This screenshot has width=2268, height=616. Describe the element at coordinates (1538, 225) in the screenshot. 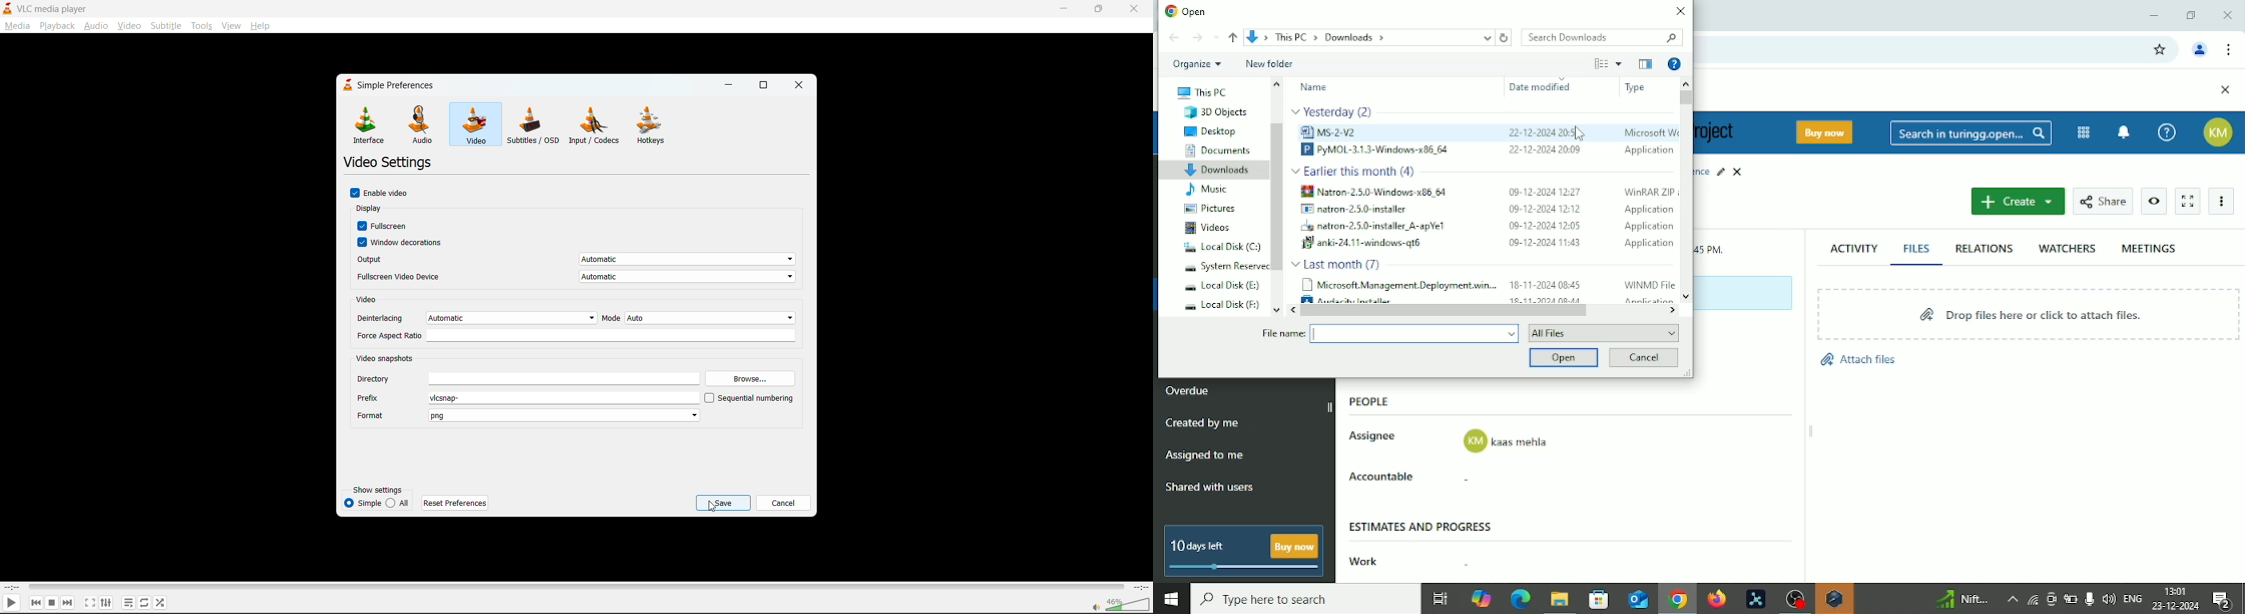

I see `09-12-2004 1205` at that location.